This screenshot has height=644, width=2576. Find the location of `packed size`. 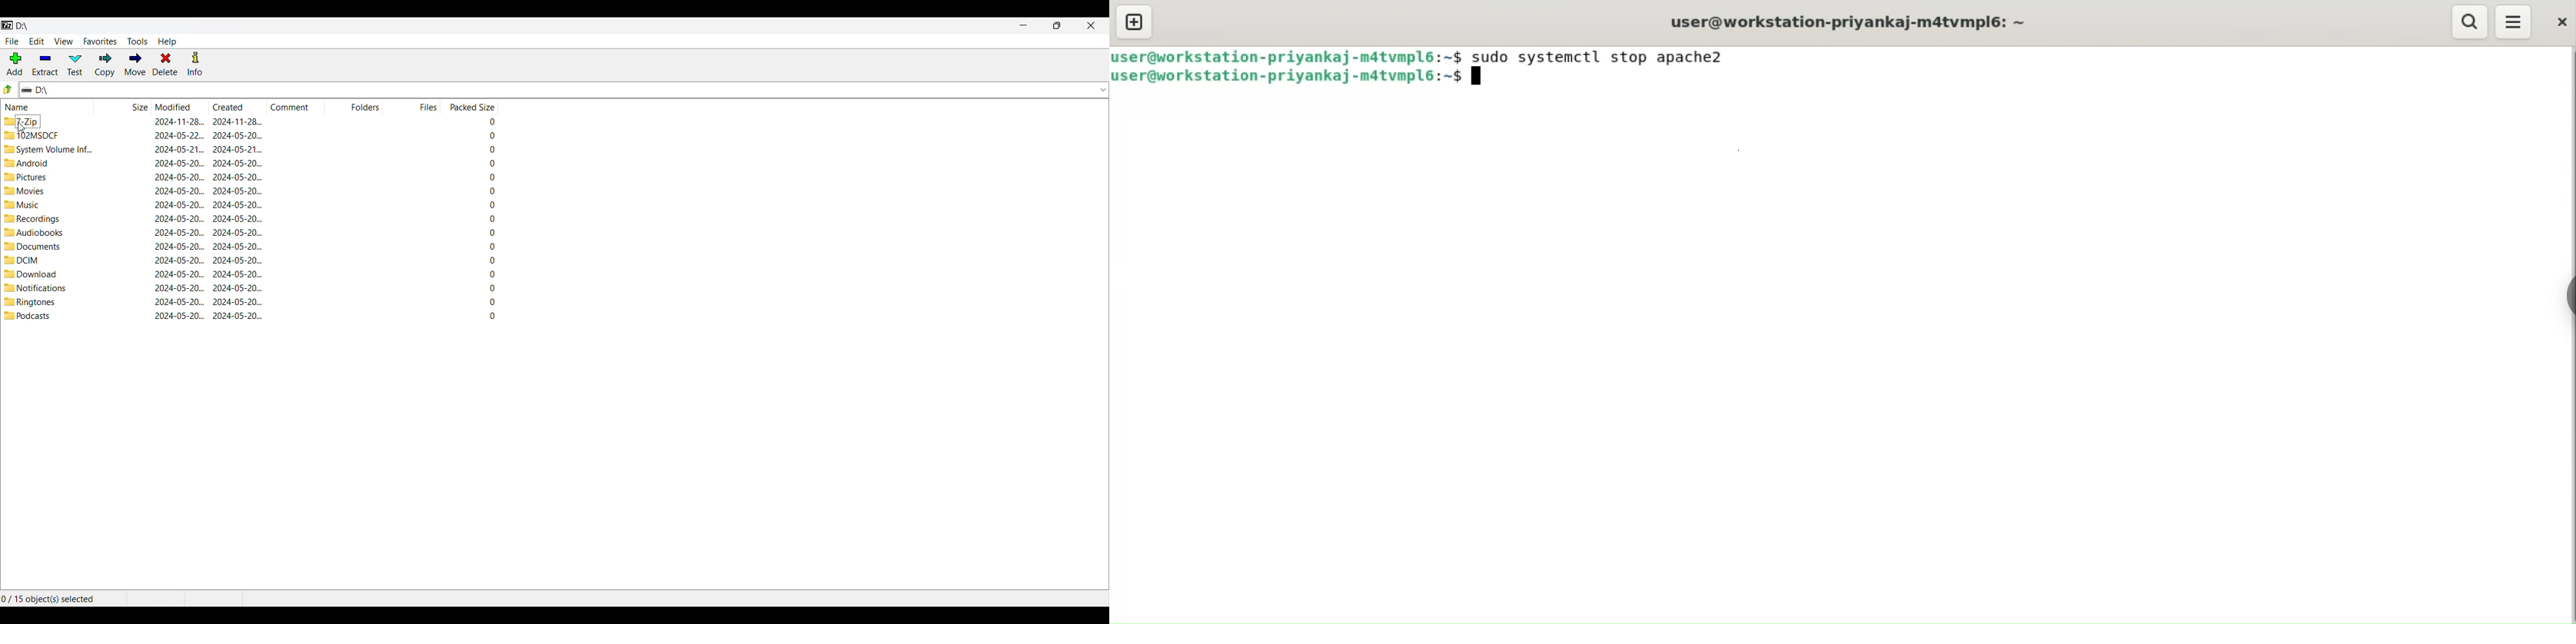

packed size is located at coordinates (488, 218).